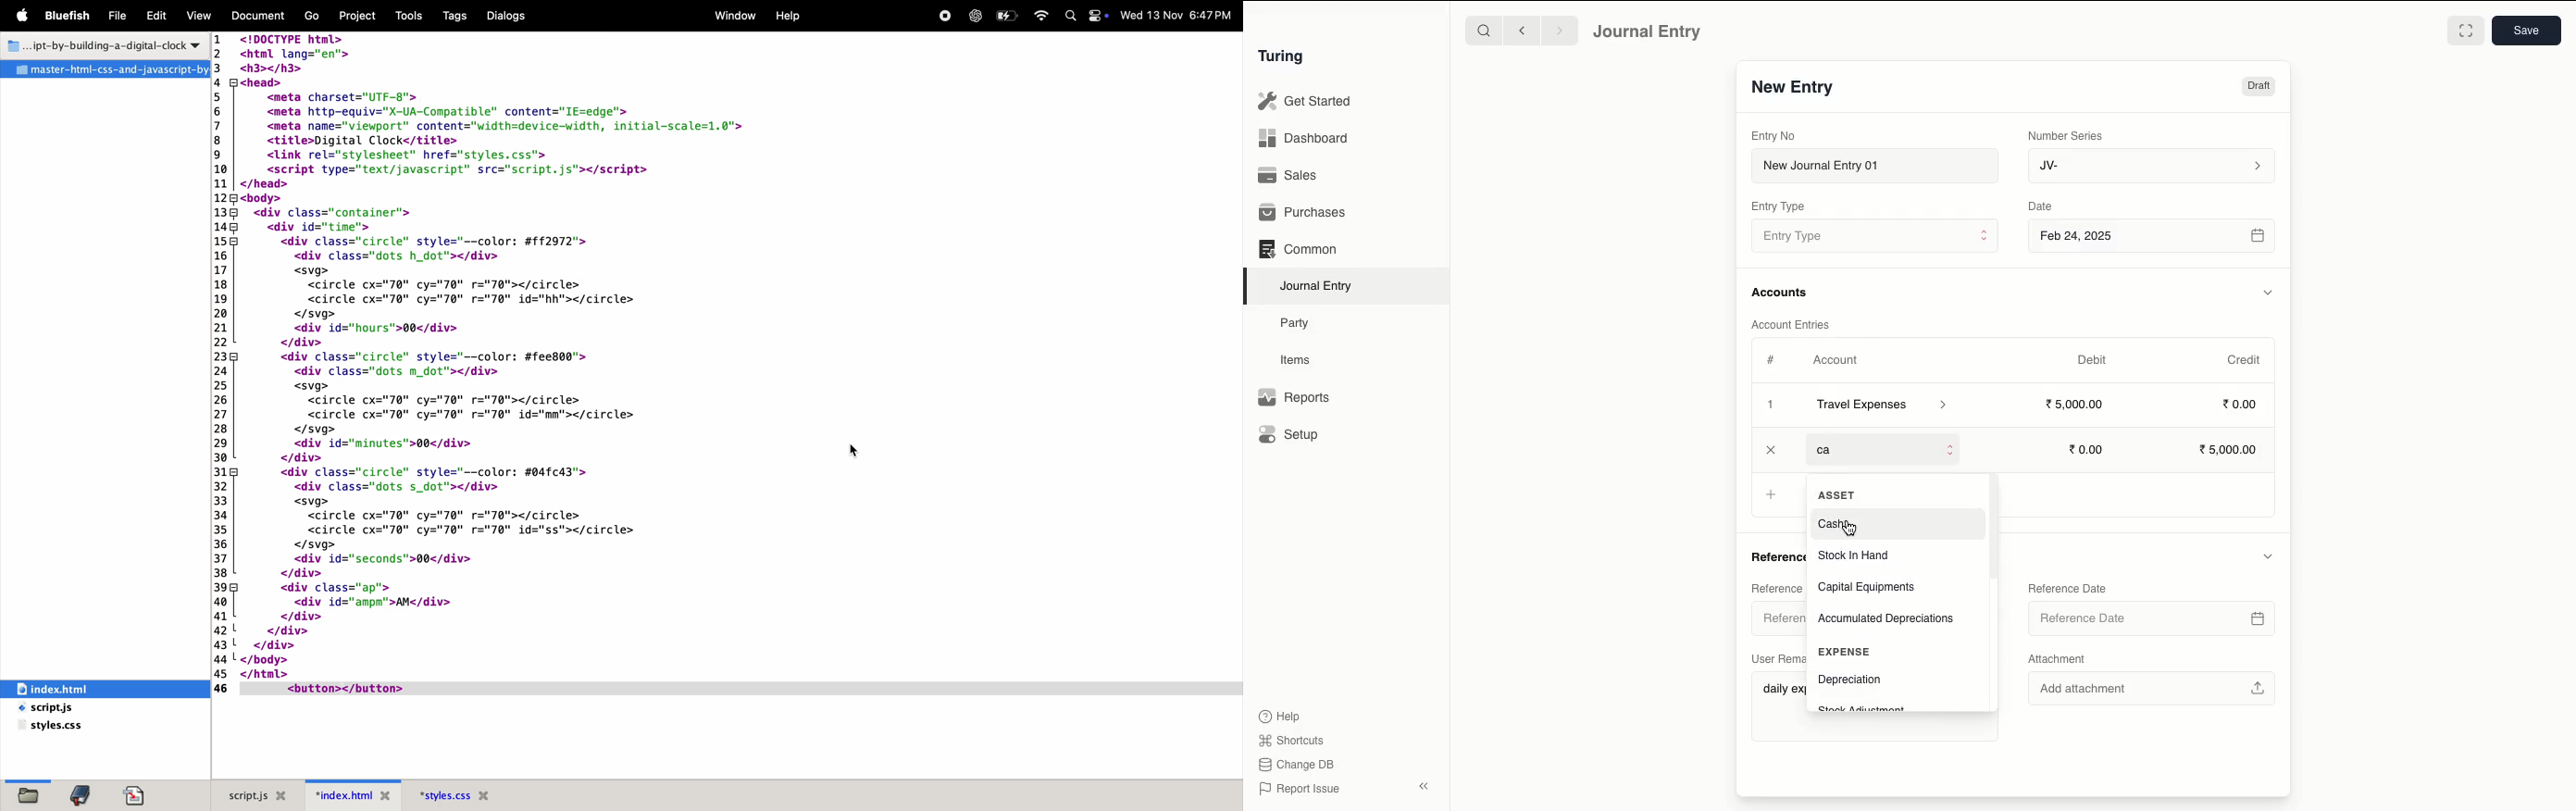  I want to click on Stock In Hand, so click(1855, 555).